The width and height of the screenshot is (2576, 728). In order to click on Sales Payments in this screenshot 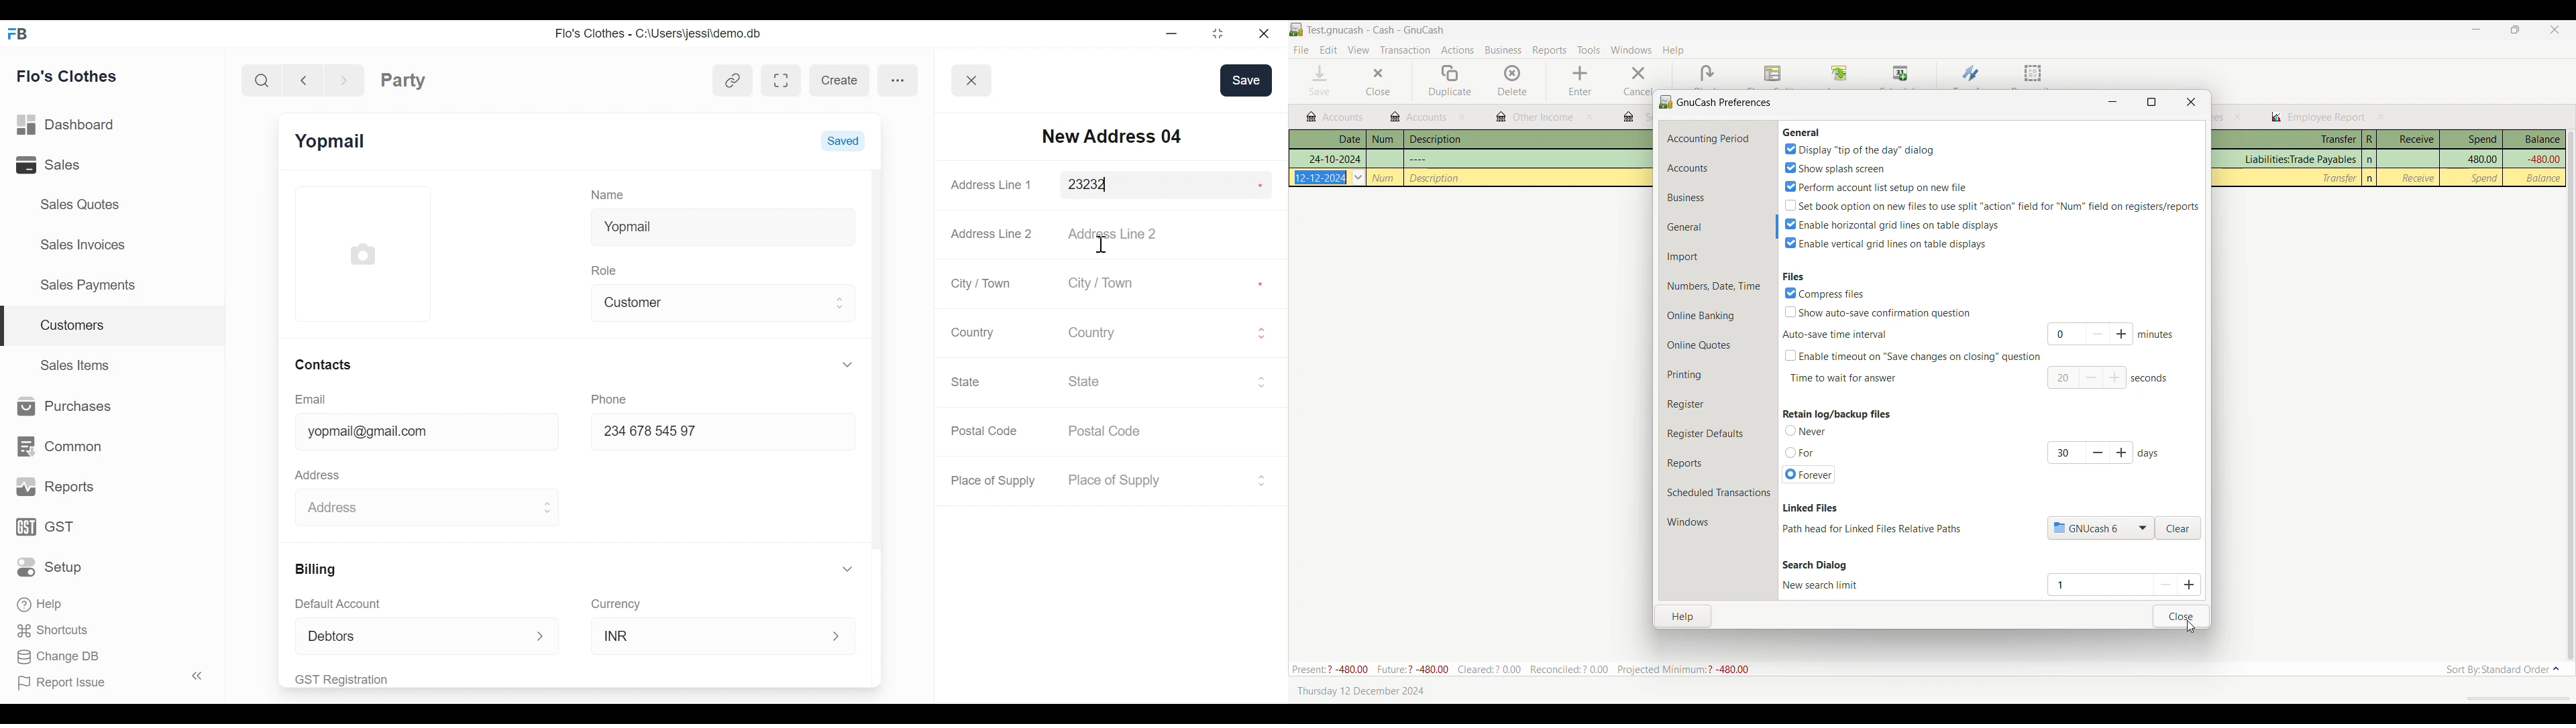, I will do `click(87, 284)`.